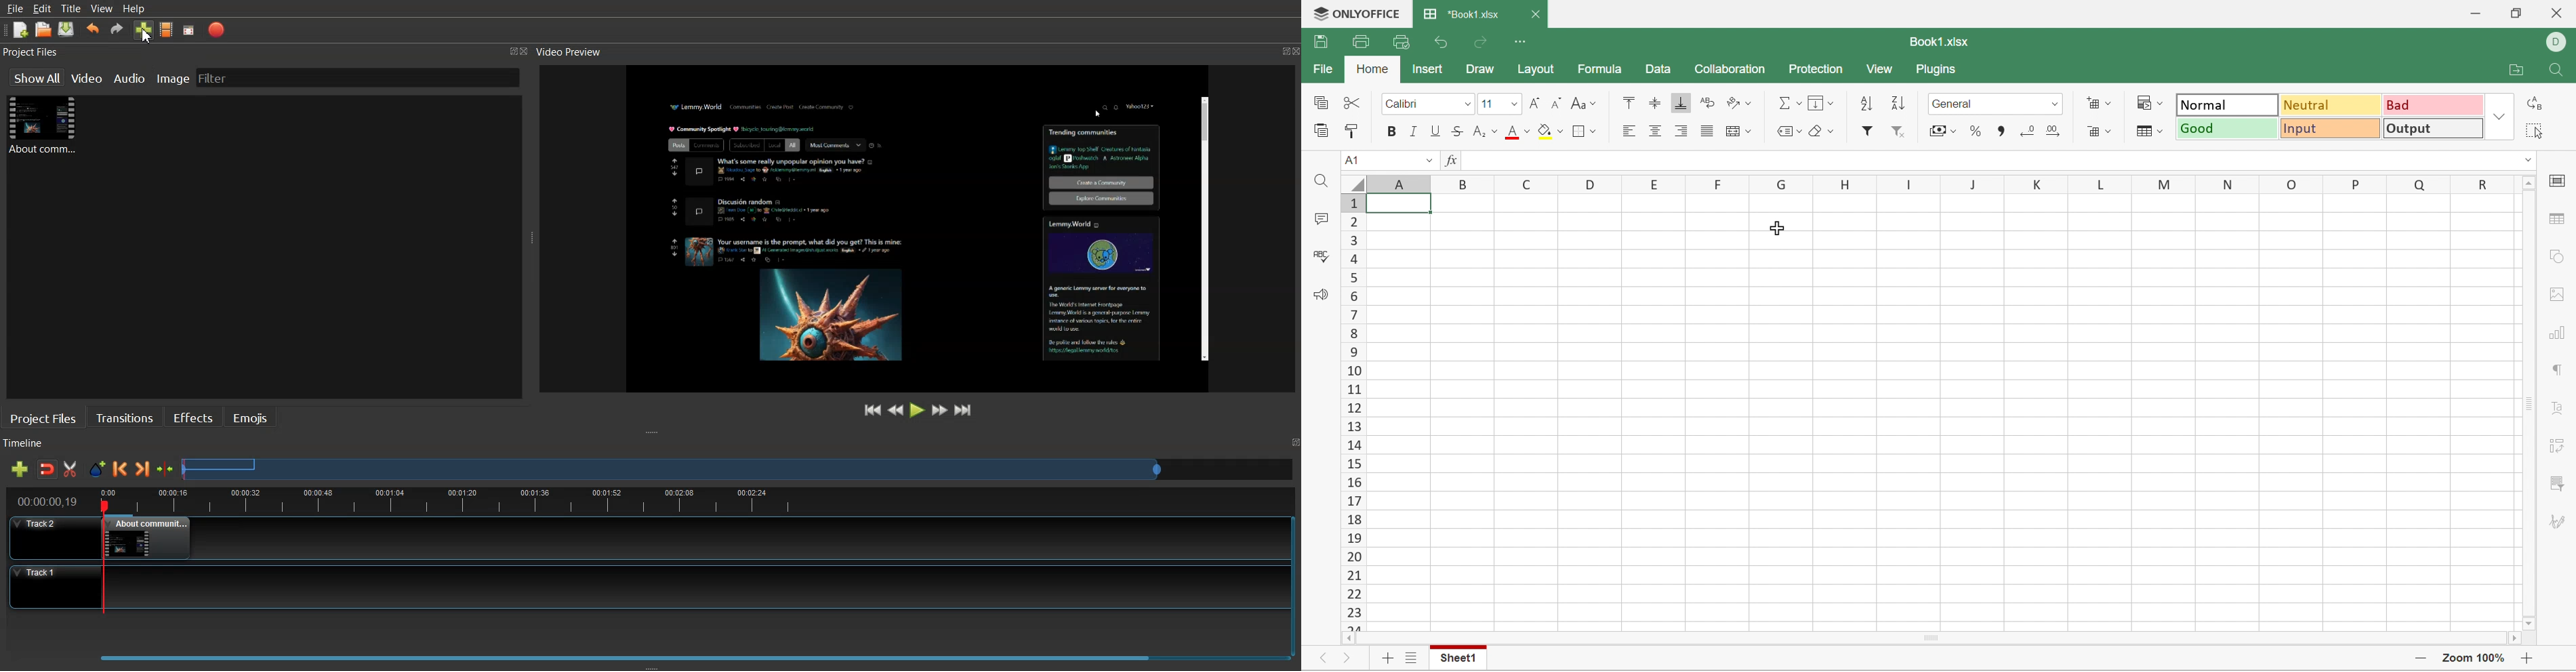 This screenshot has width=2576, height=672. Describe the element at coordinates (1942, 131) in the screenshot. I see `Accounting style` at that location.